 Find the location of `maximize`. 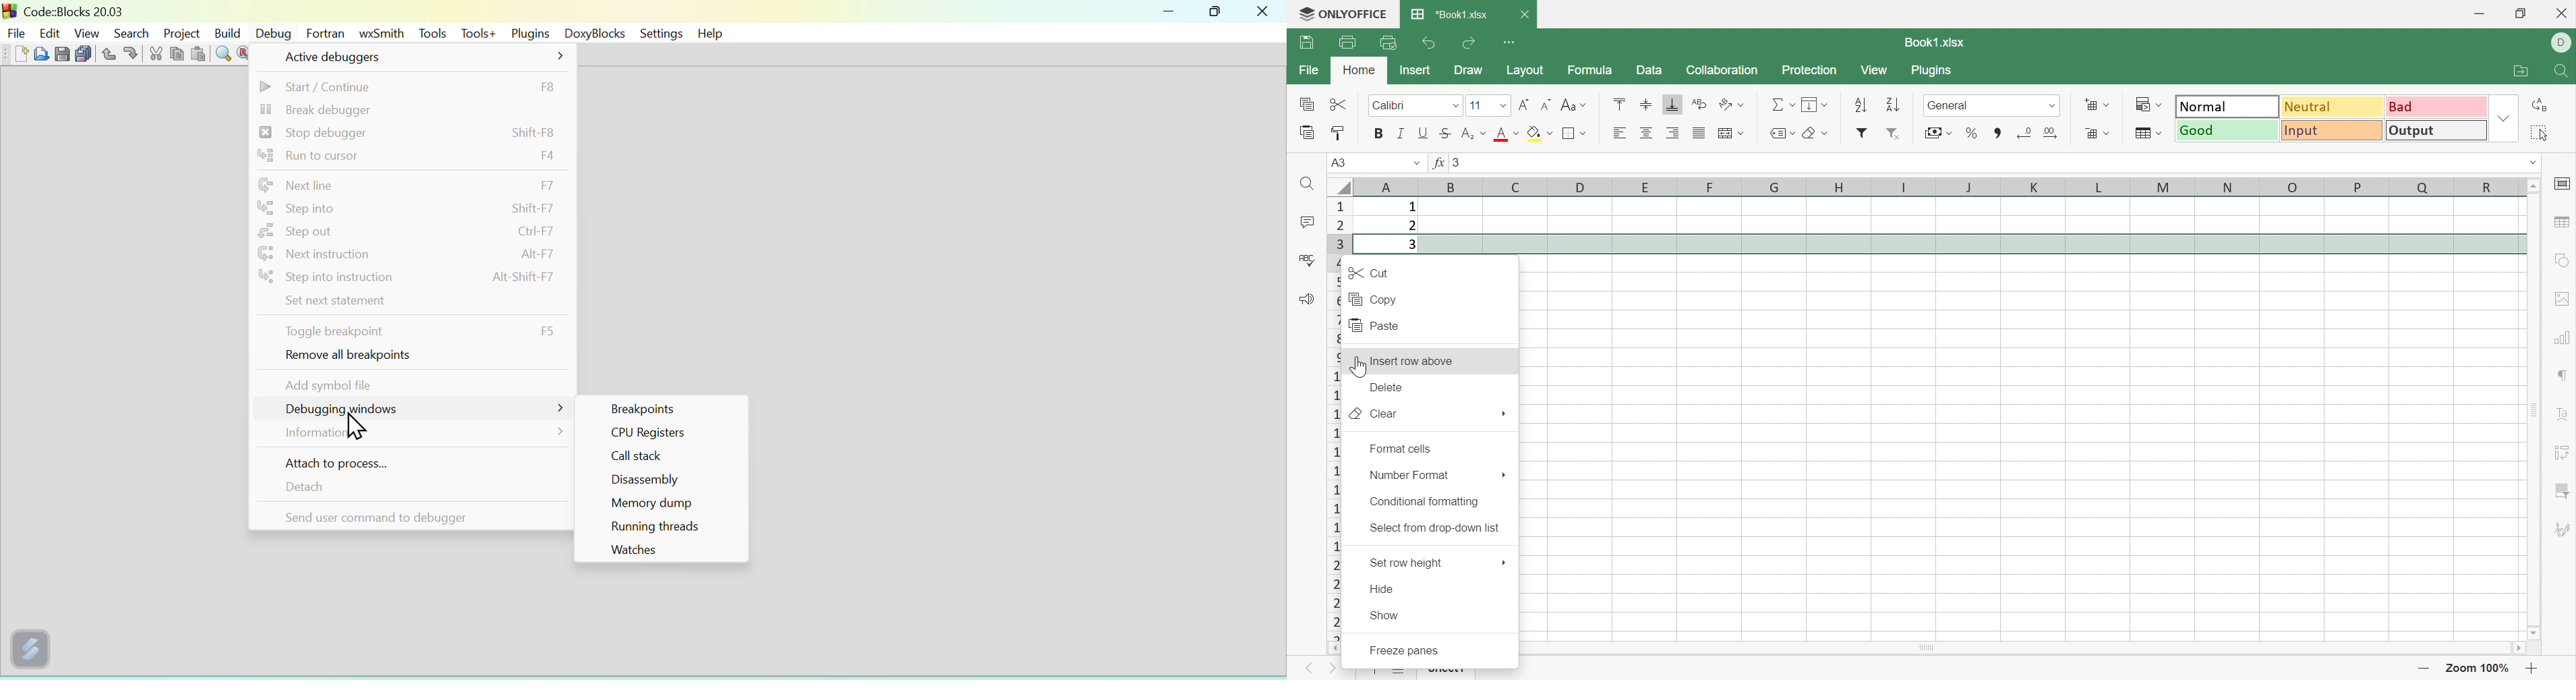

maximize is located at coordinates (1216, 11).